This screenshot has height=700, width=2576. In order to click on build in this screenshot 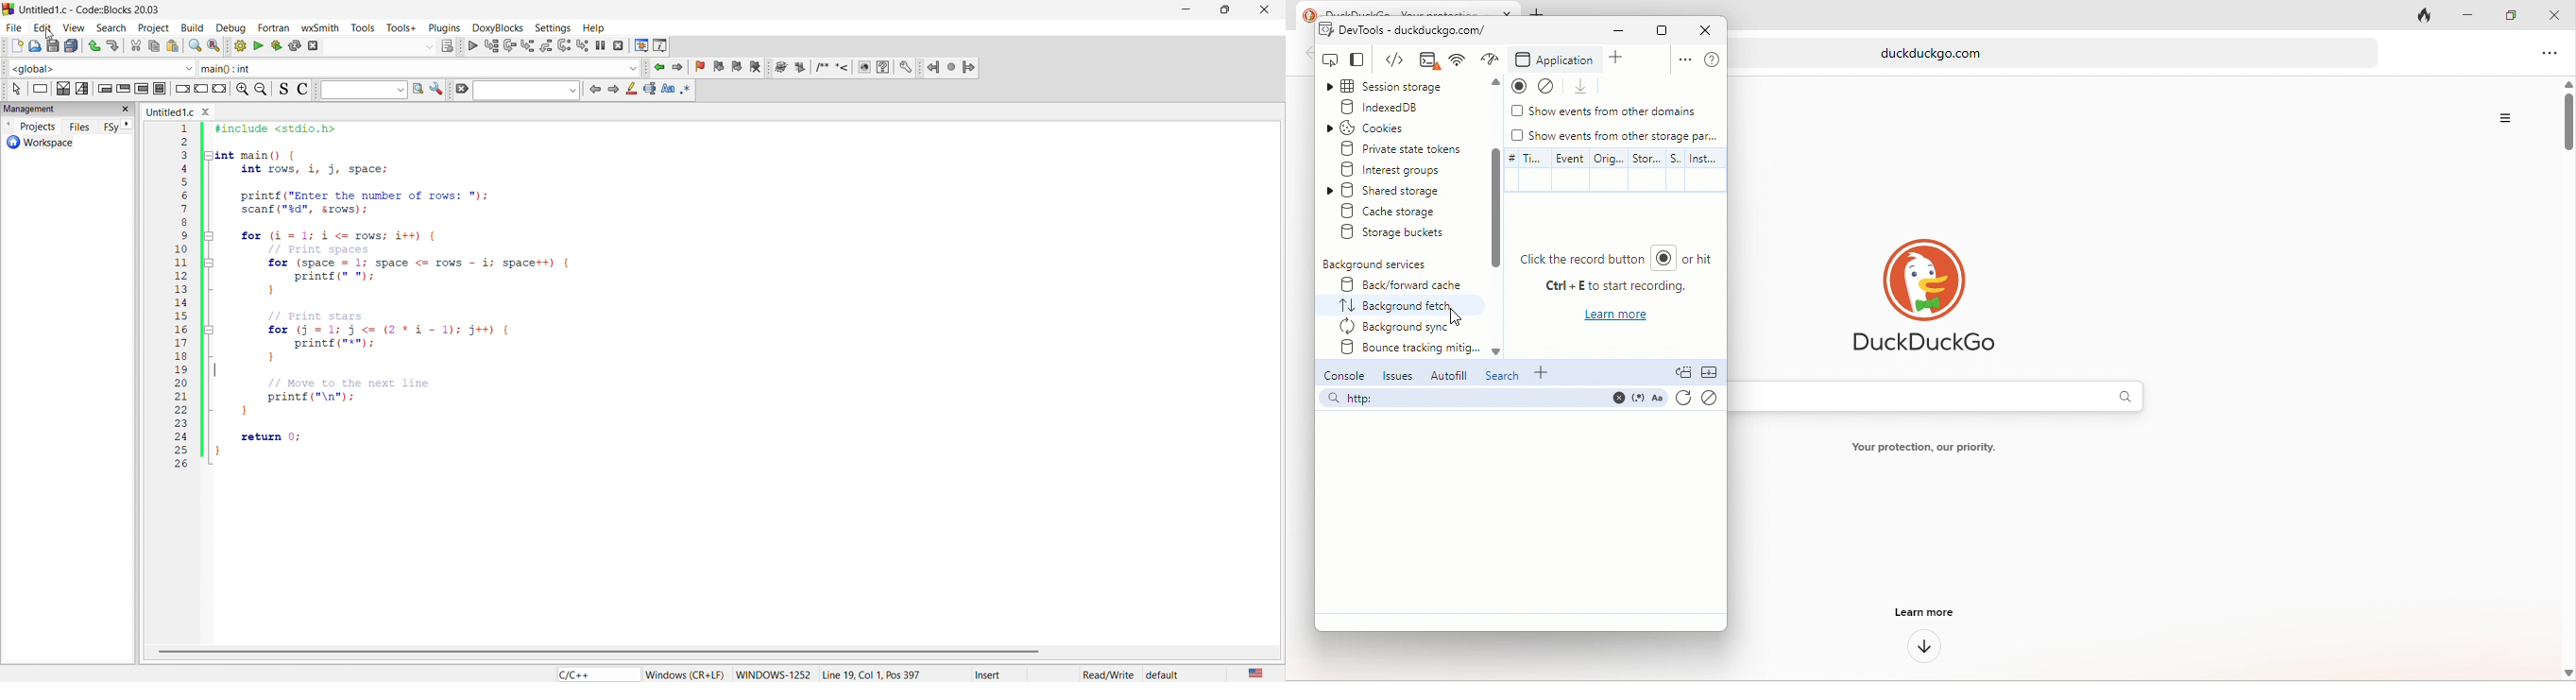, I will do `click(236, 46)`.